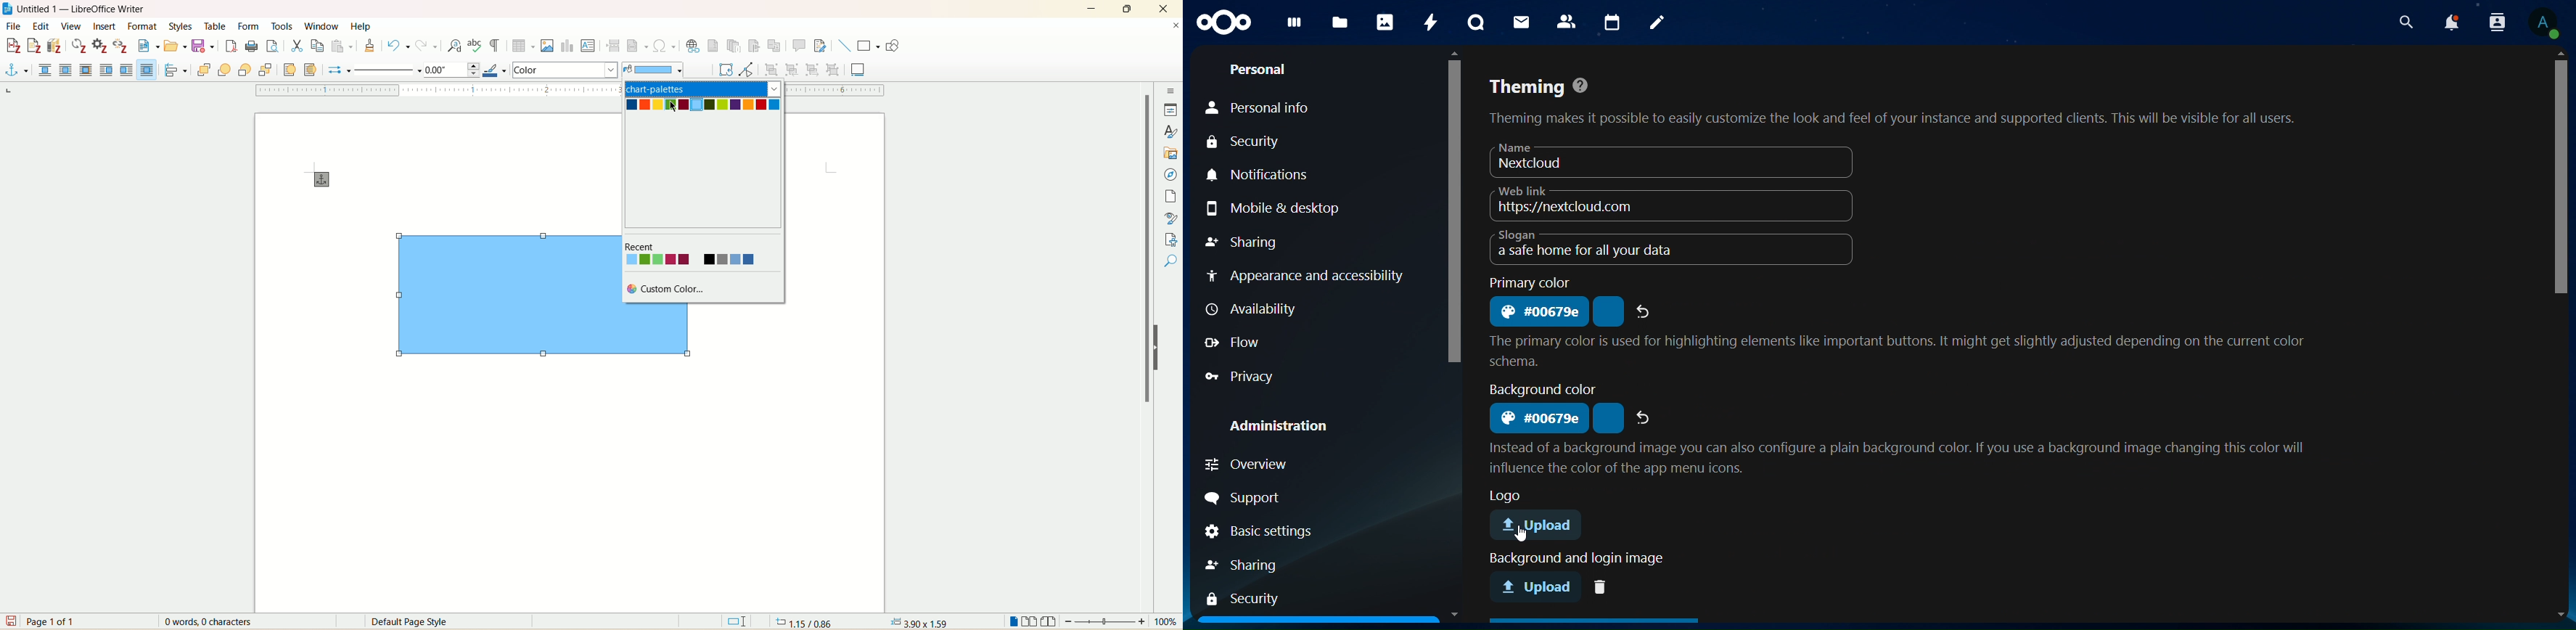 This screenshot has width=2576, height=644. What do you see at coordinates (833, 69) in the screenshot?
I see `ungroup` at bounding box center [833, 69].